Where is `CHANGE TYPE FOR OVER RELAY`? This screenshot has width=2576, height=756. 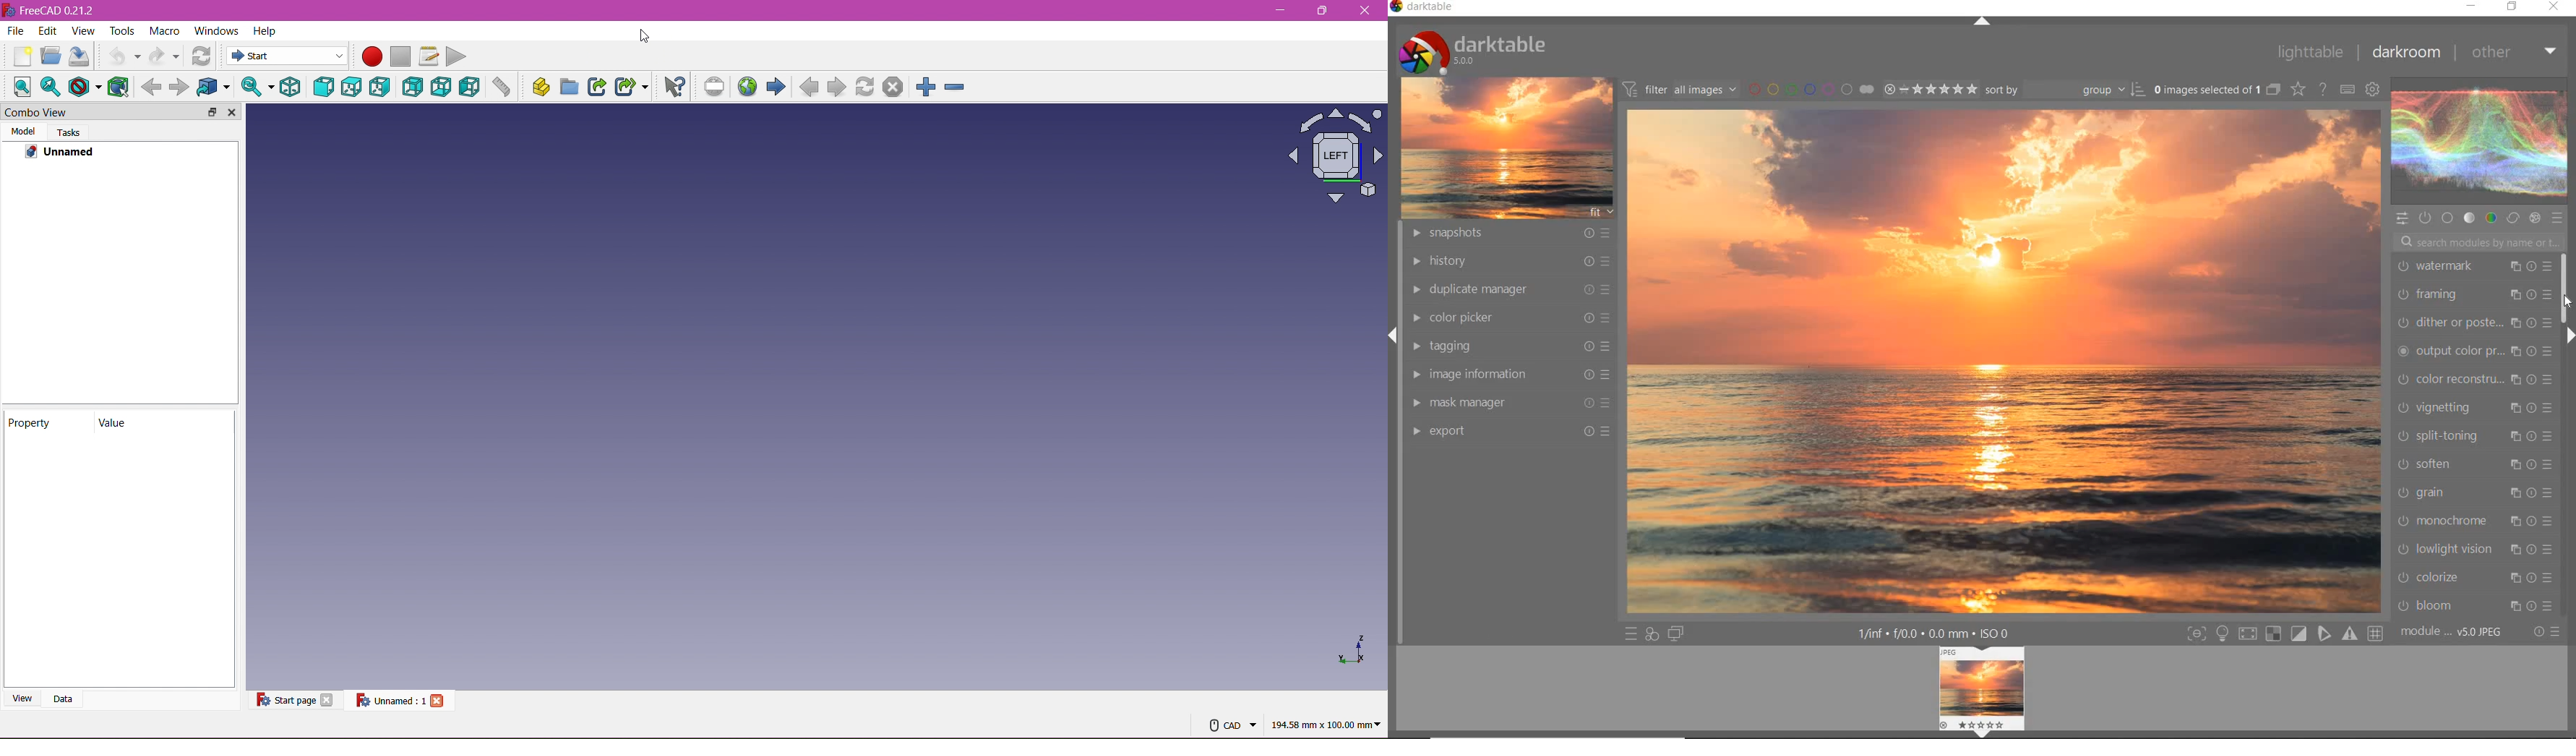
CHANGE TYPE FOR OVER RELAY is located at coordinates (2298, 88).